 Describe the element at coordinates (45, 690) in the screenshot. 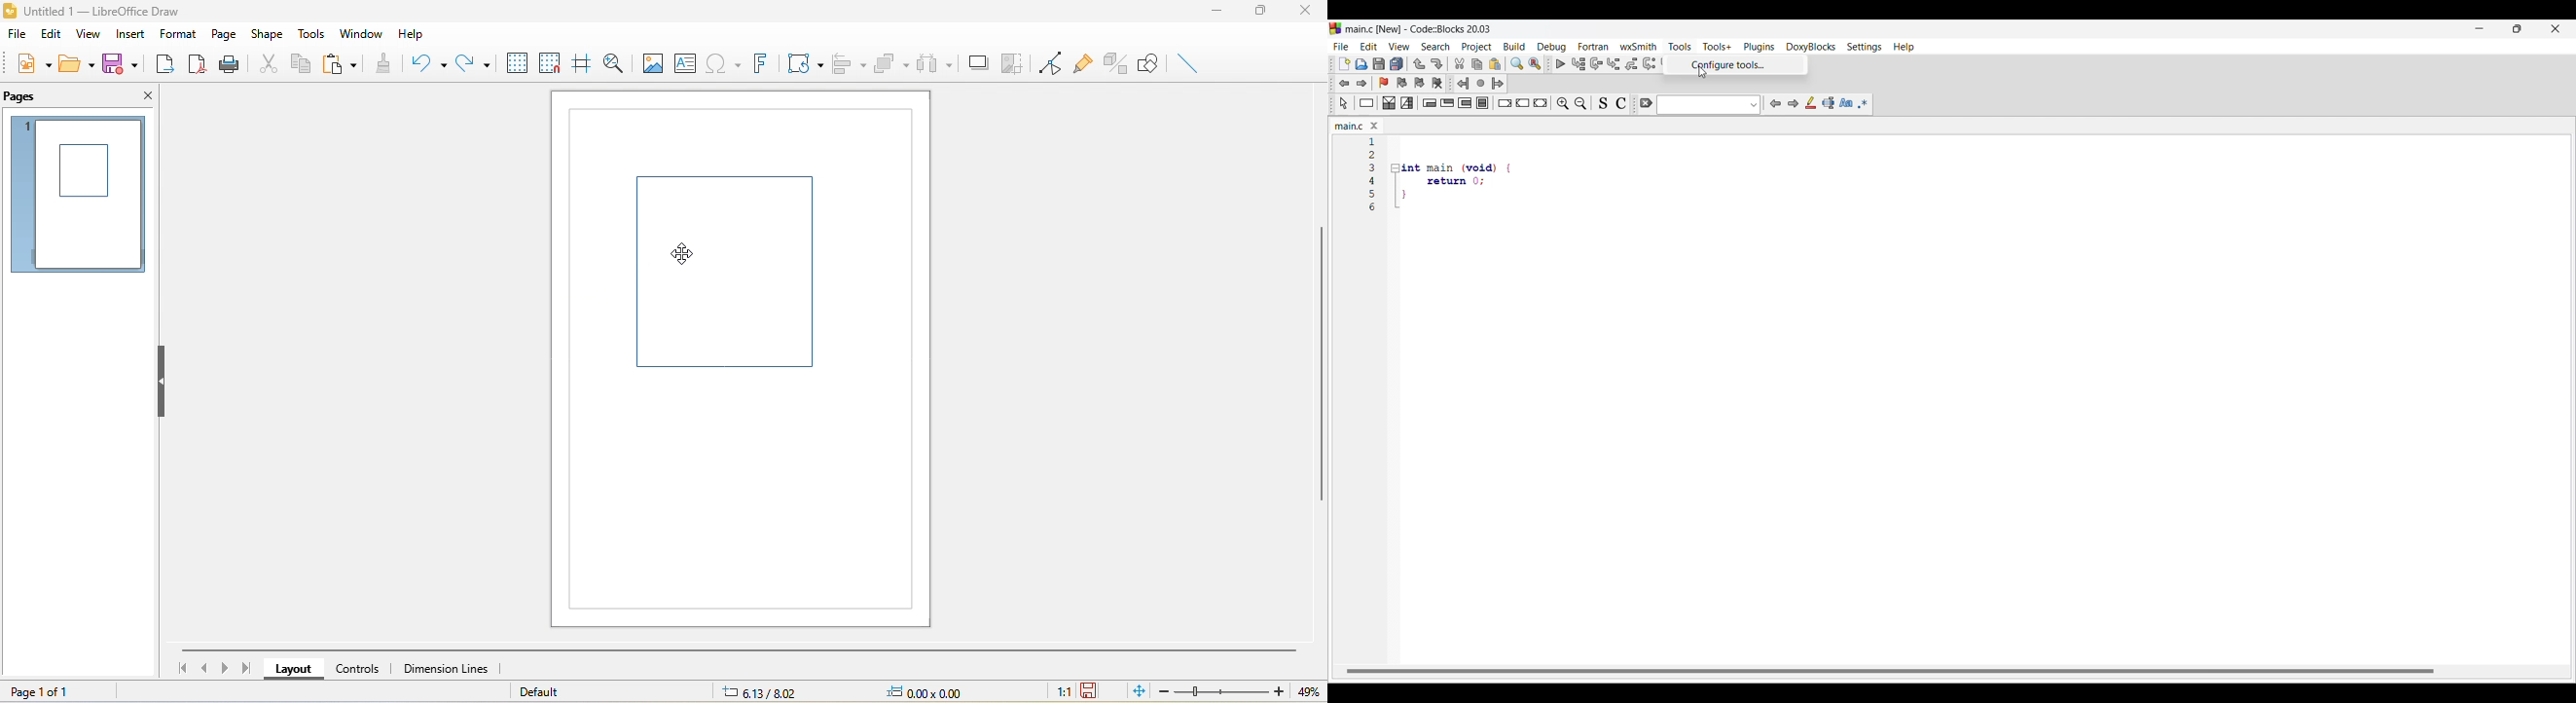

I see `page 1 of 1` at that location.